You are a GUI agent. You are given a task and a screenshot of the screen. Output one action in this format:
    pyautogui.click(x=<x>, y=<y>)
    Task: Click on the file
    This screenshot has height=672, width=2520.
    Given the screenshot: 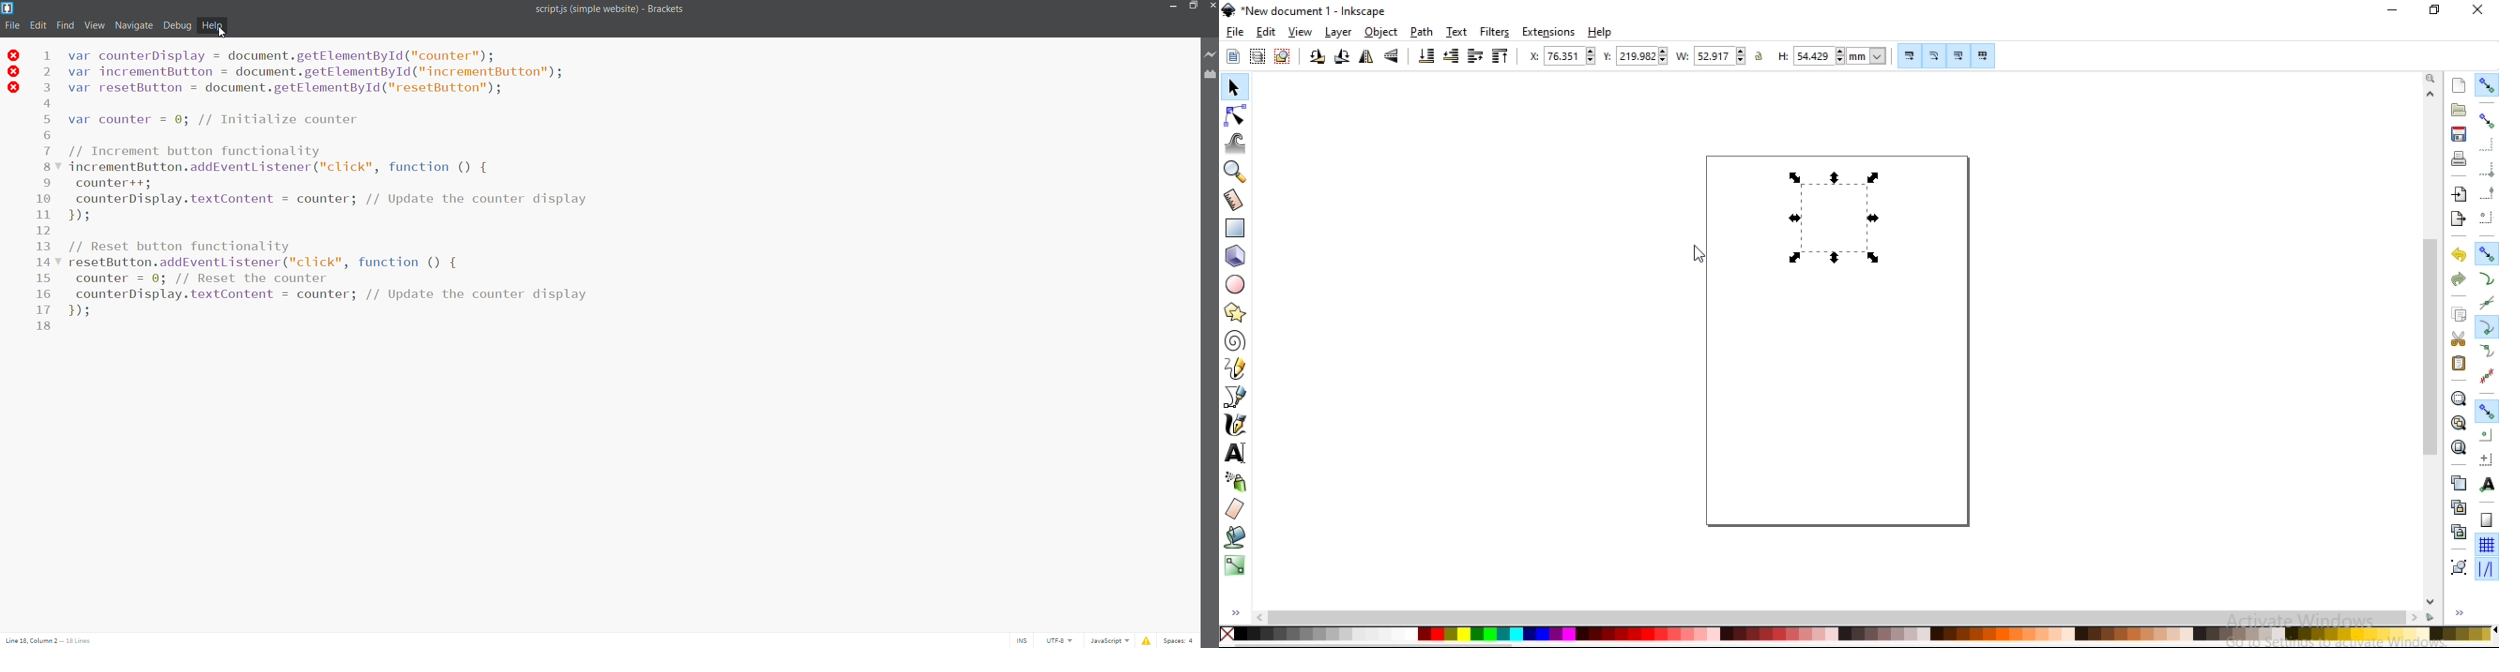 What is the action you would take?
    pyautogui.click(x=10, y=25)
    